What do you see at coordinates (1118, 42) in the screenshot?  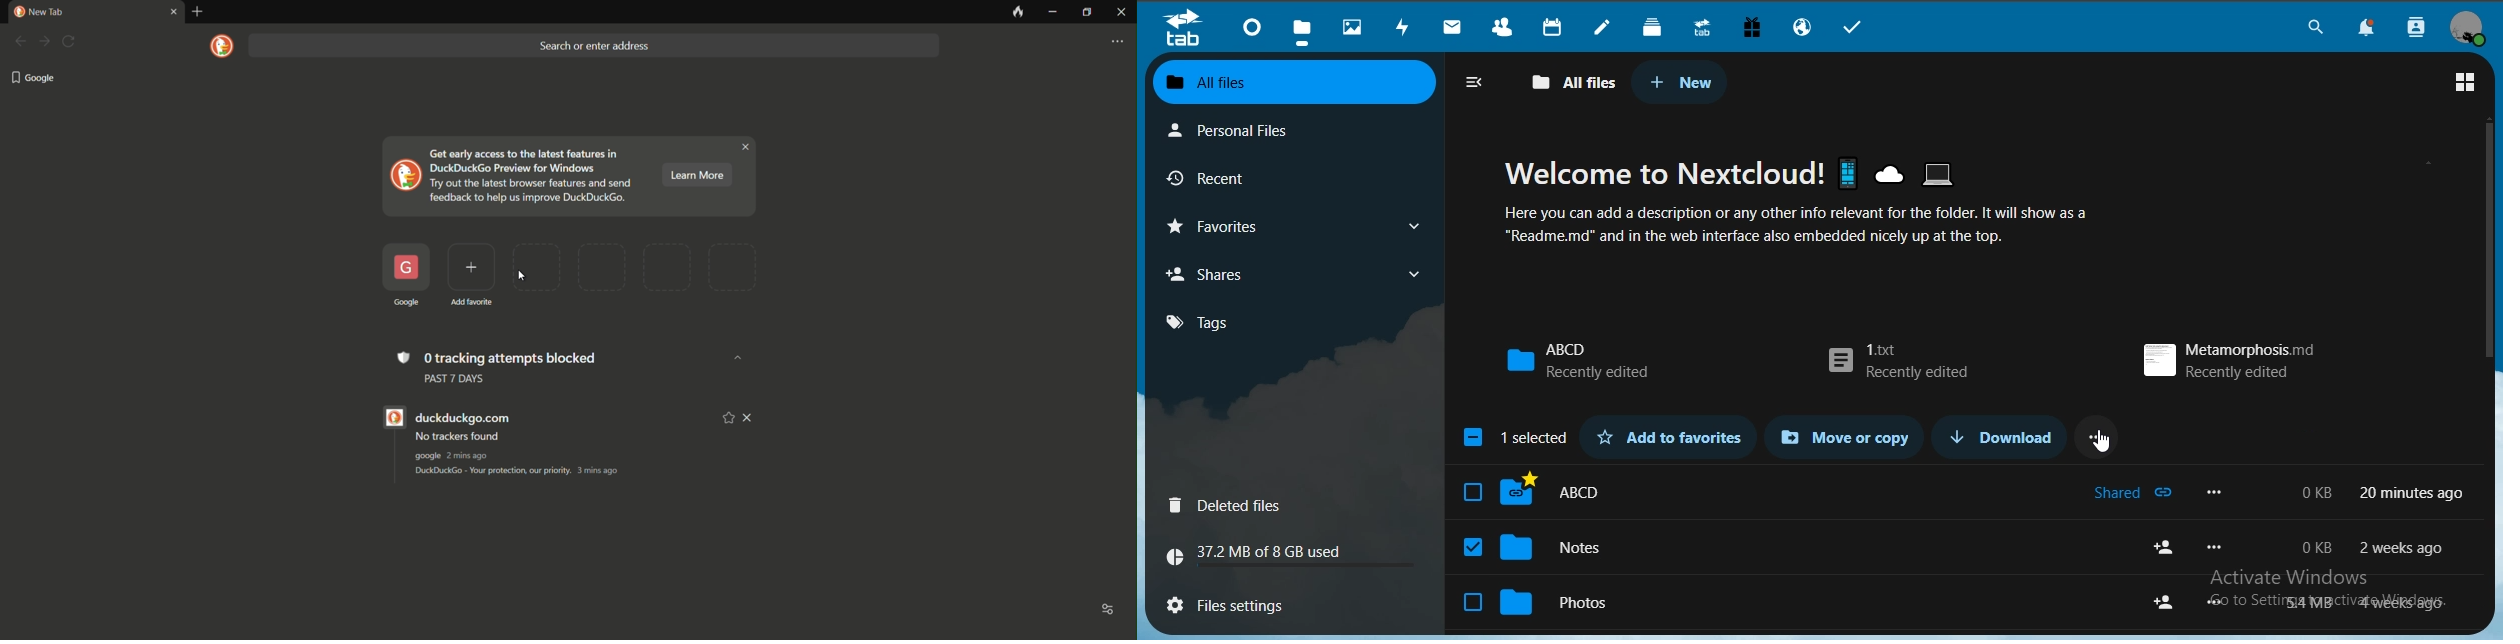 I see `settings` at bounding box center [1118, 42].